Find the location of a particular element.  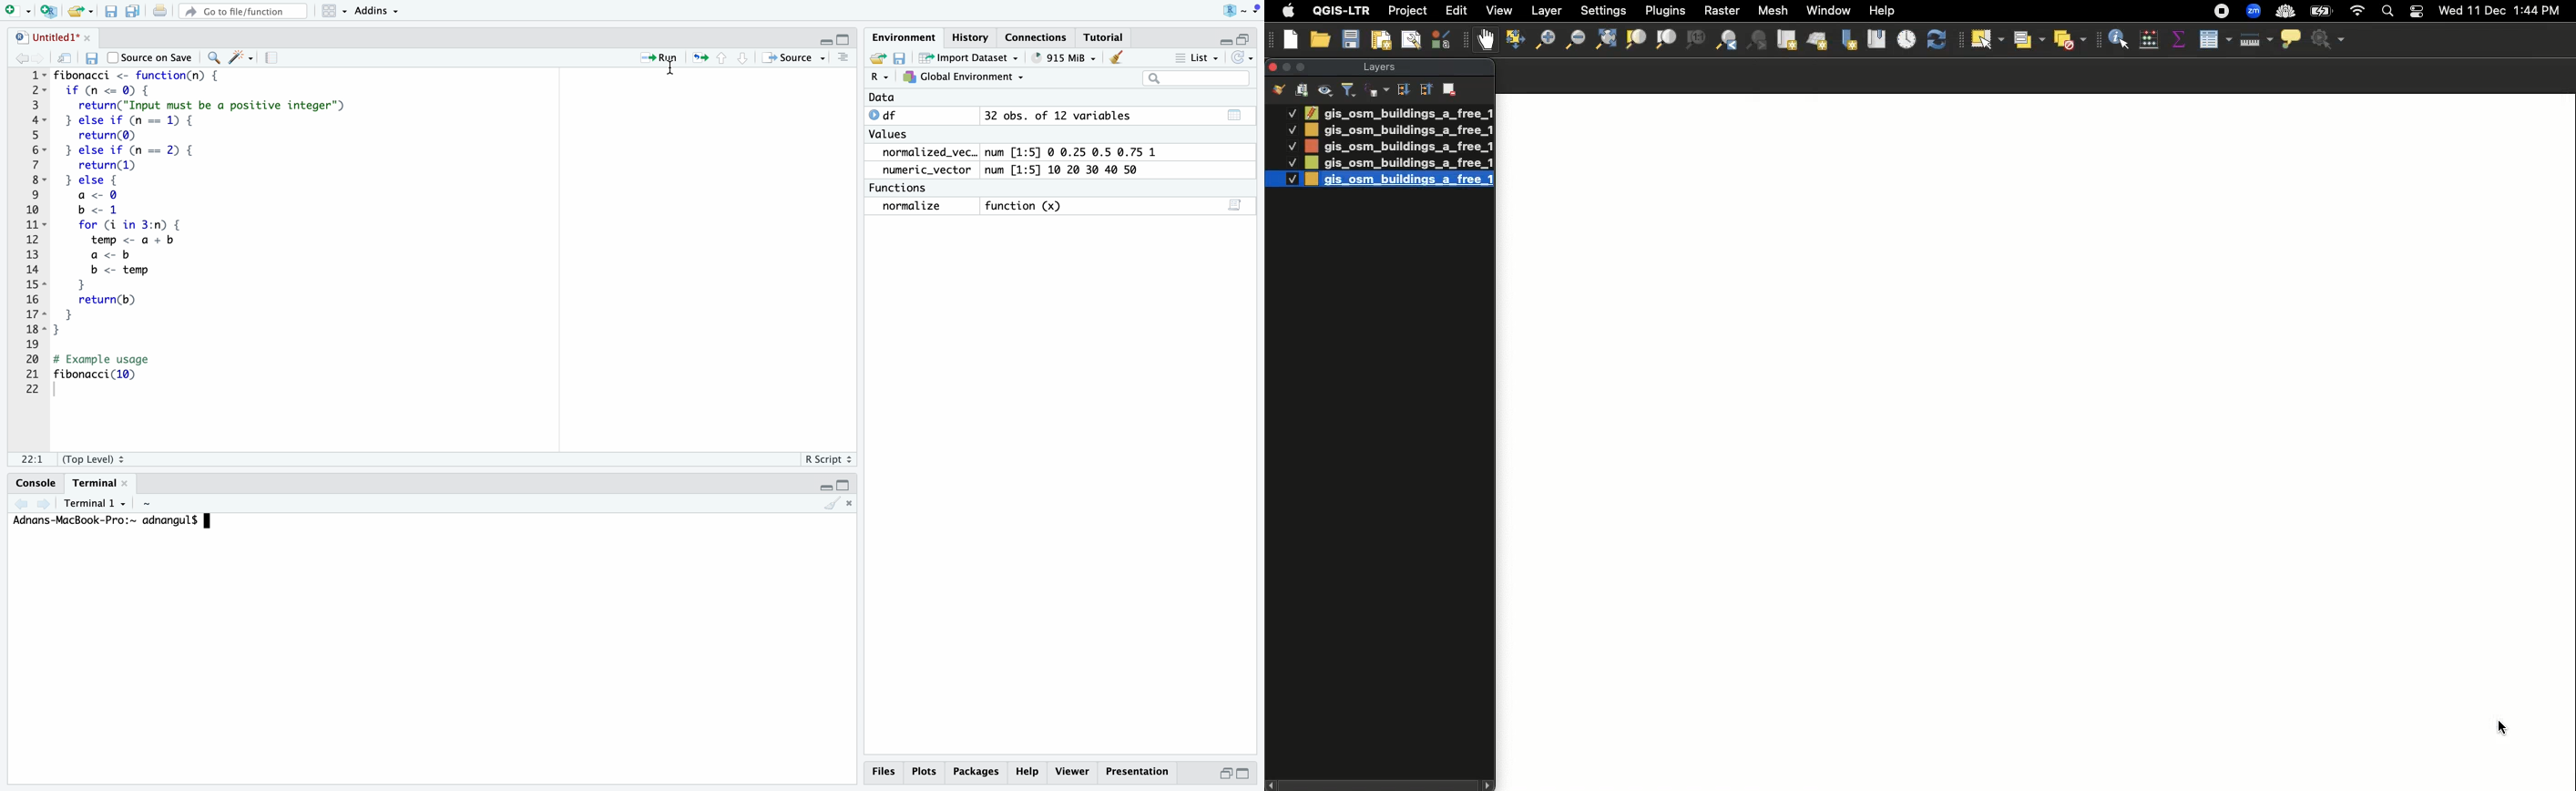

presentation is located at coordinates (1137, 772).